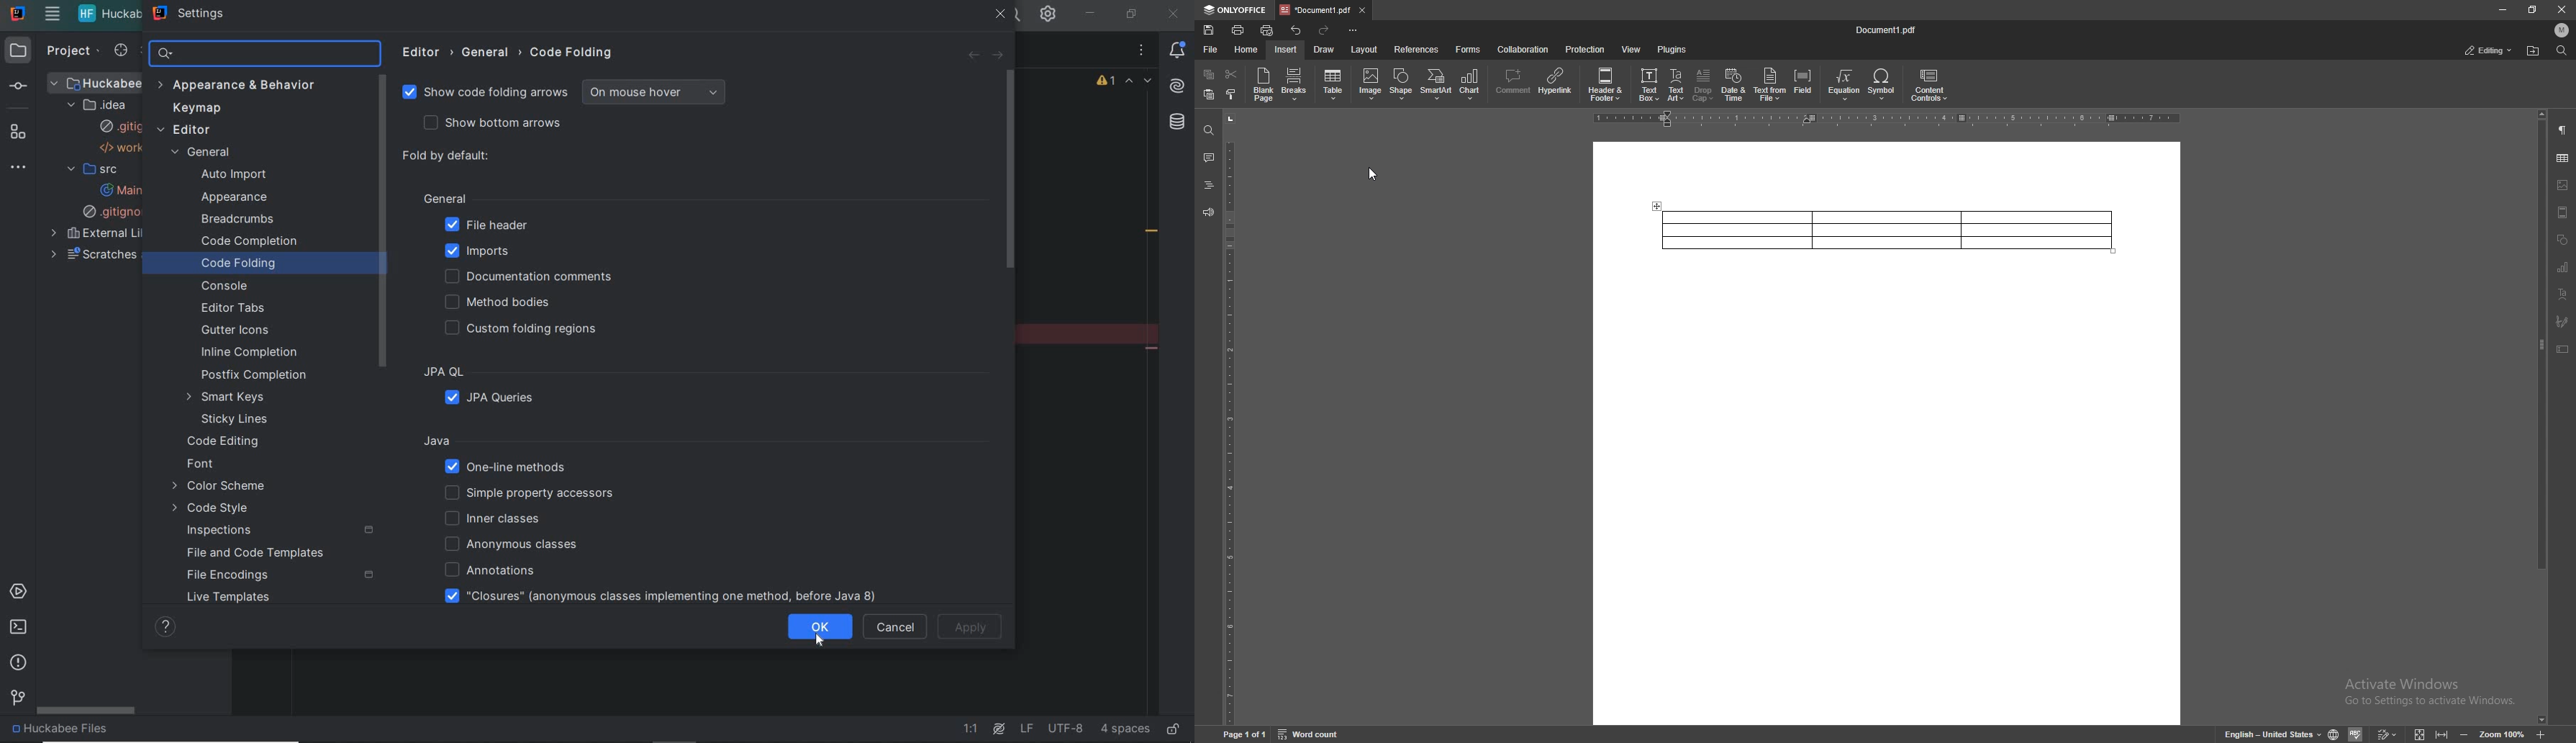 This screenshot has height=756, width=2576. Describe the element at coordinates (528, 330) in the screenshot. I see `custom folding regions` at that location.